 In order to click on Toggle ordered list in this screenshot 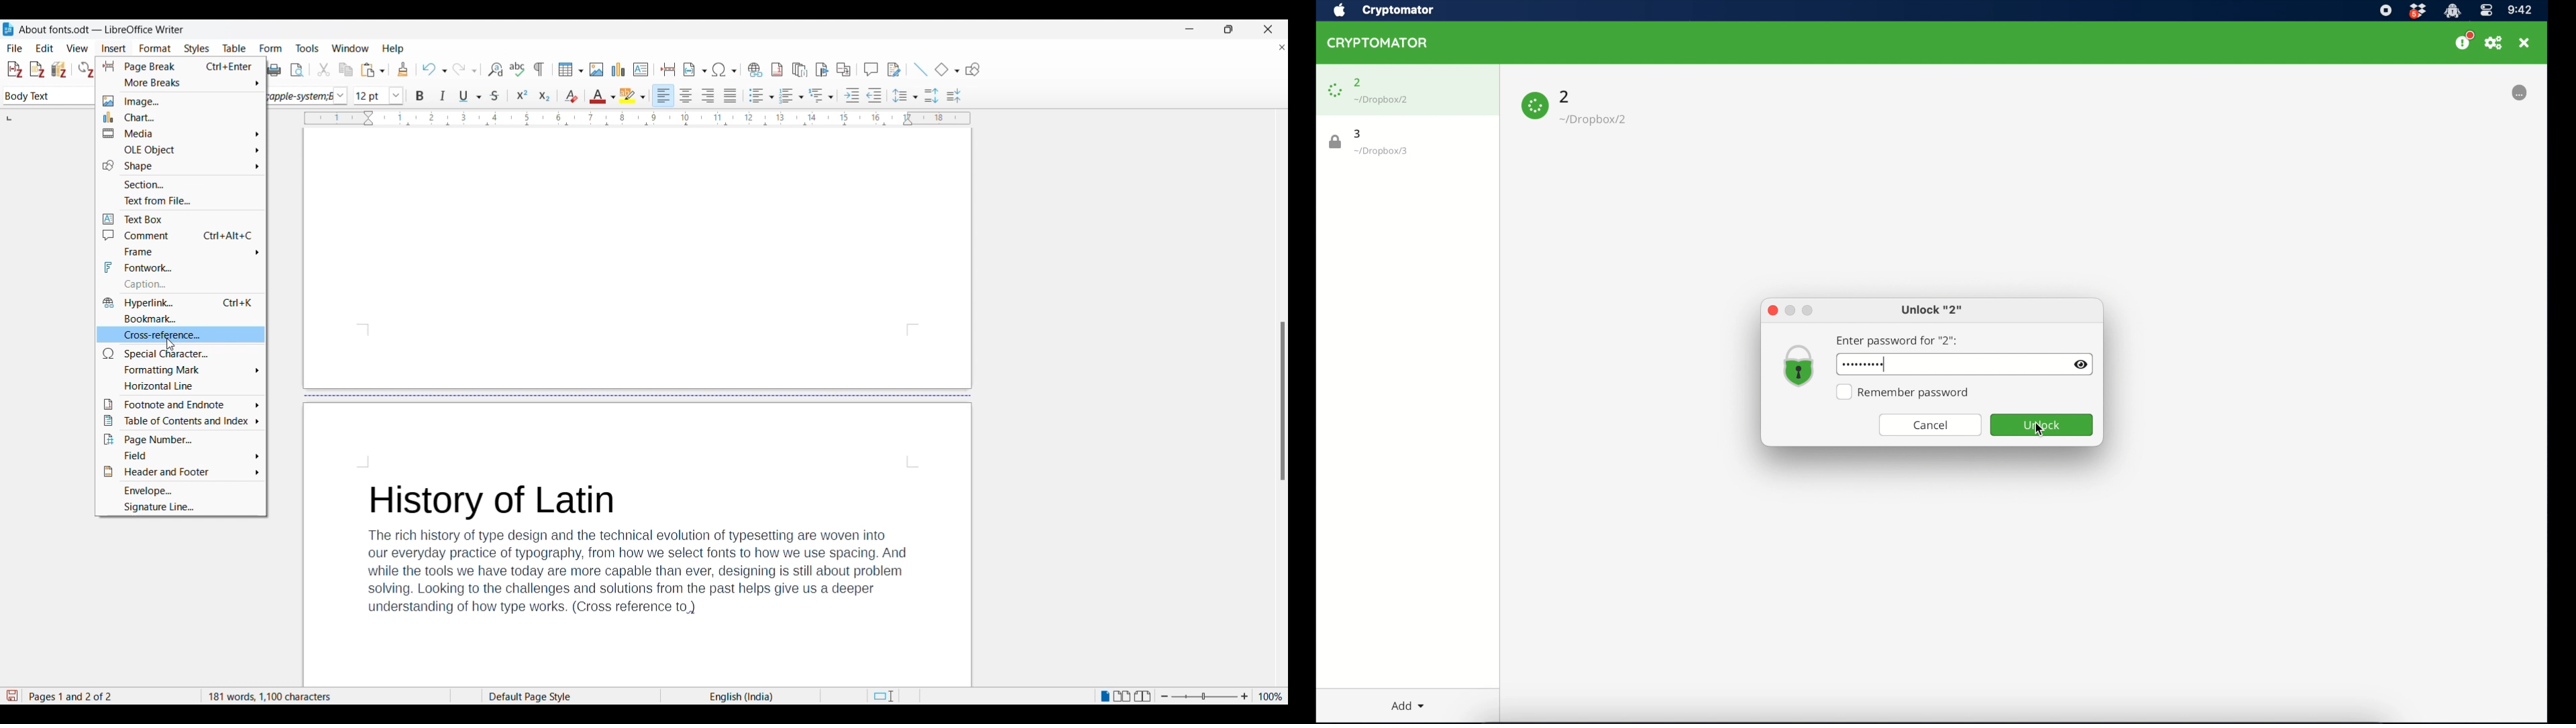, I will do `click(791, 96)`.